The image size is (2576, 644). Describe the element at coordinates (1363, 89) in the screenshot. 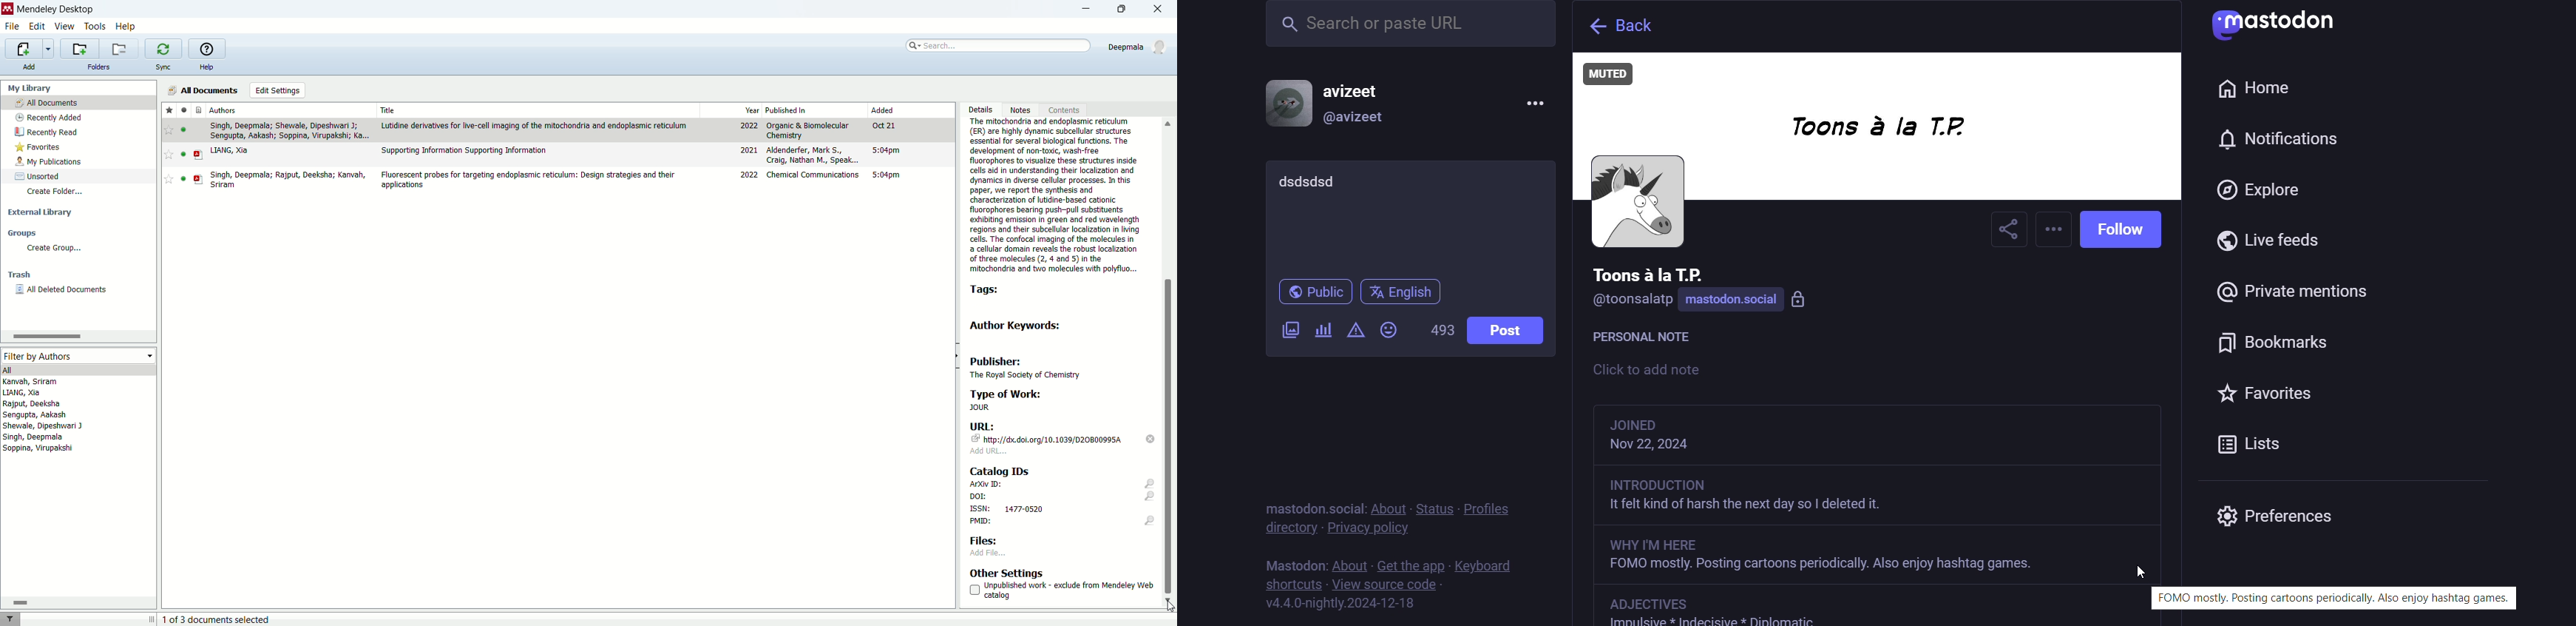

I see `username` at that location.